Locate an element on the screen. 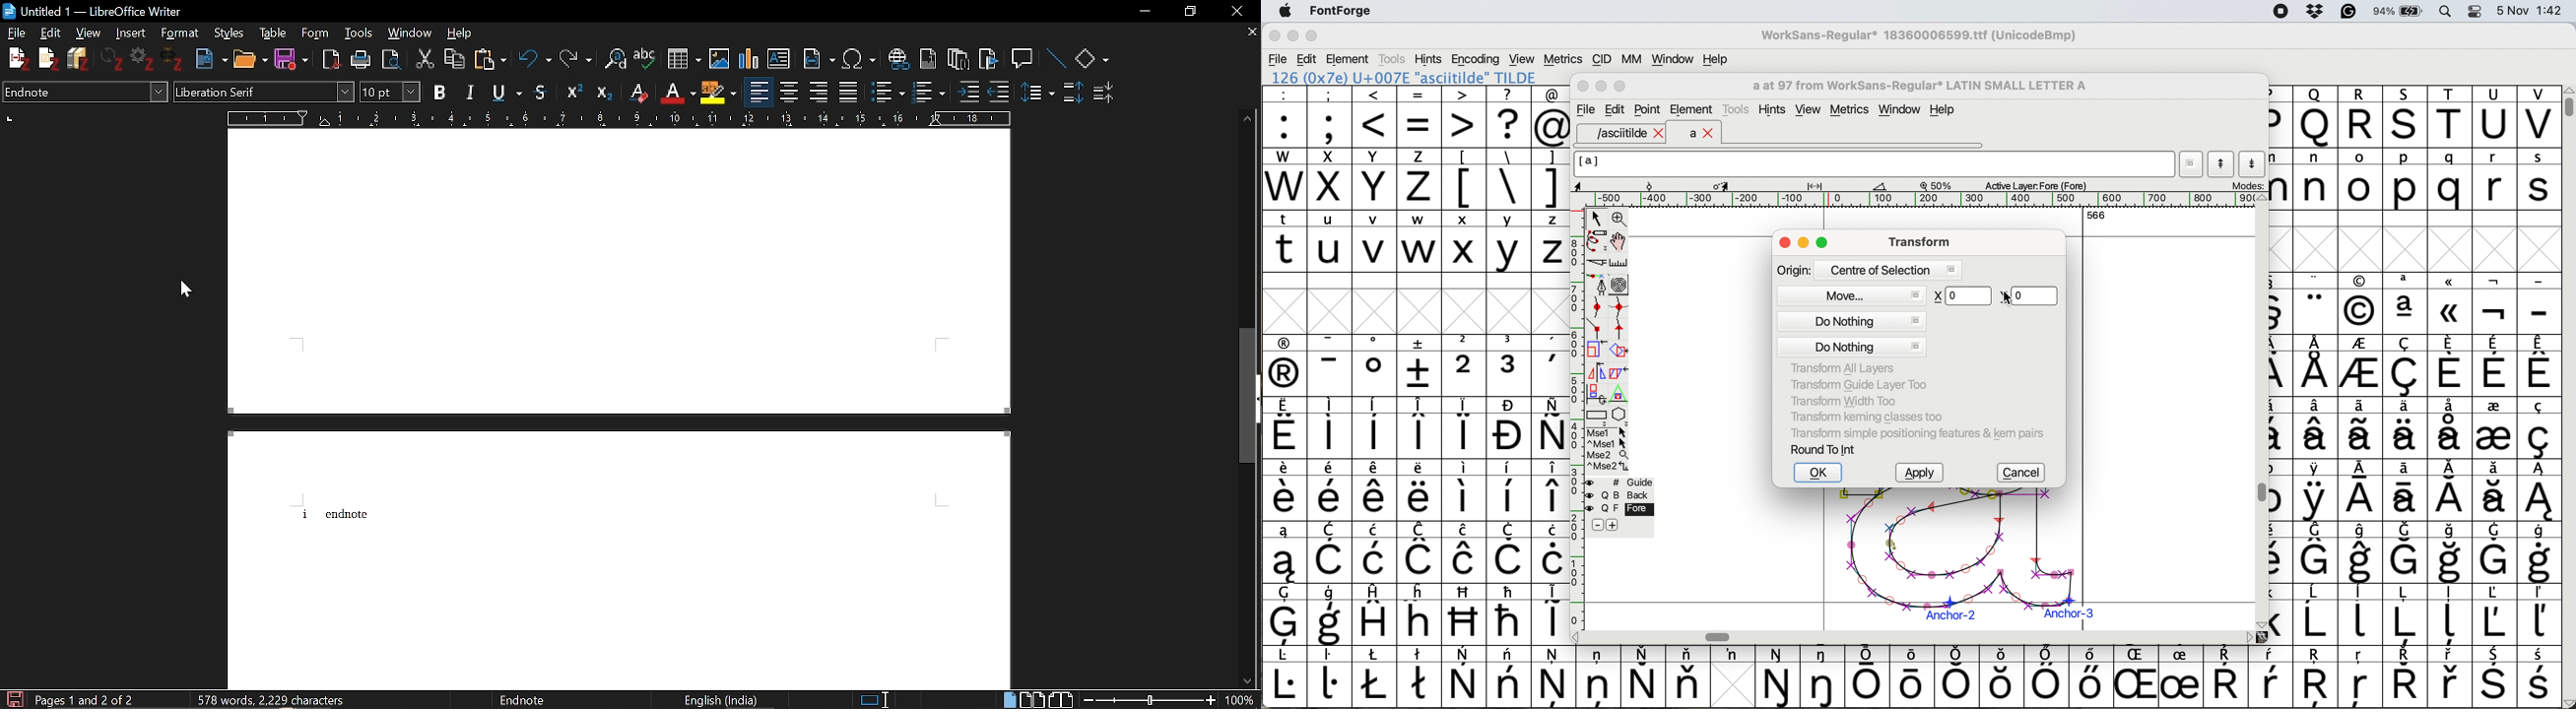 This screenshot has width=2576, height=728. grammarly is located at coordinates (2349, 13).